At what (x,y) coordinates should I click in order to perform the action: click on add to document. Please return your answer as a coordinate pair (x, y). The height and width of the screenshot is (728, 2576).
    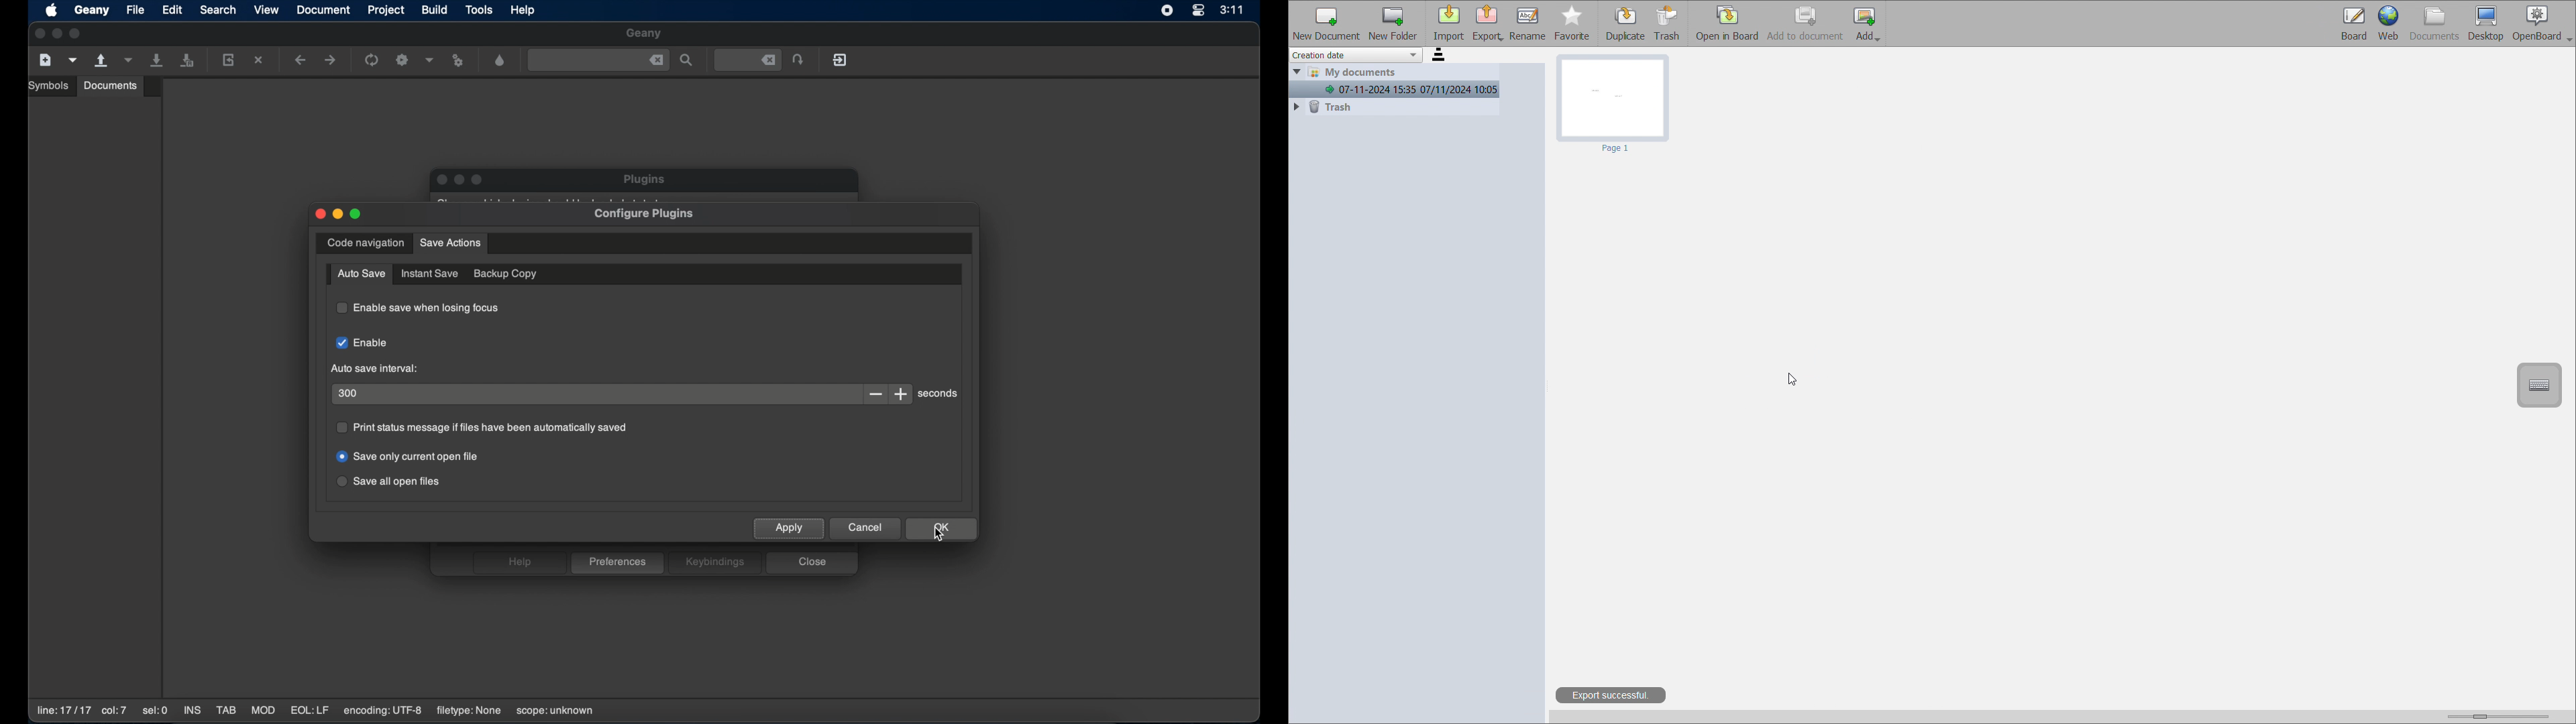
    Looking at the image, I should click on (1805, 23).